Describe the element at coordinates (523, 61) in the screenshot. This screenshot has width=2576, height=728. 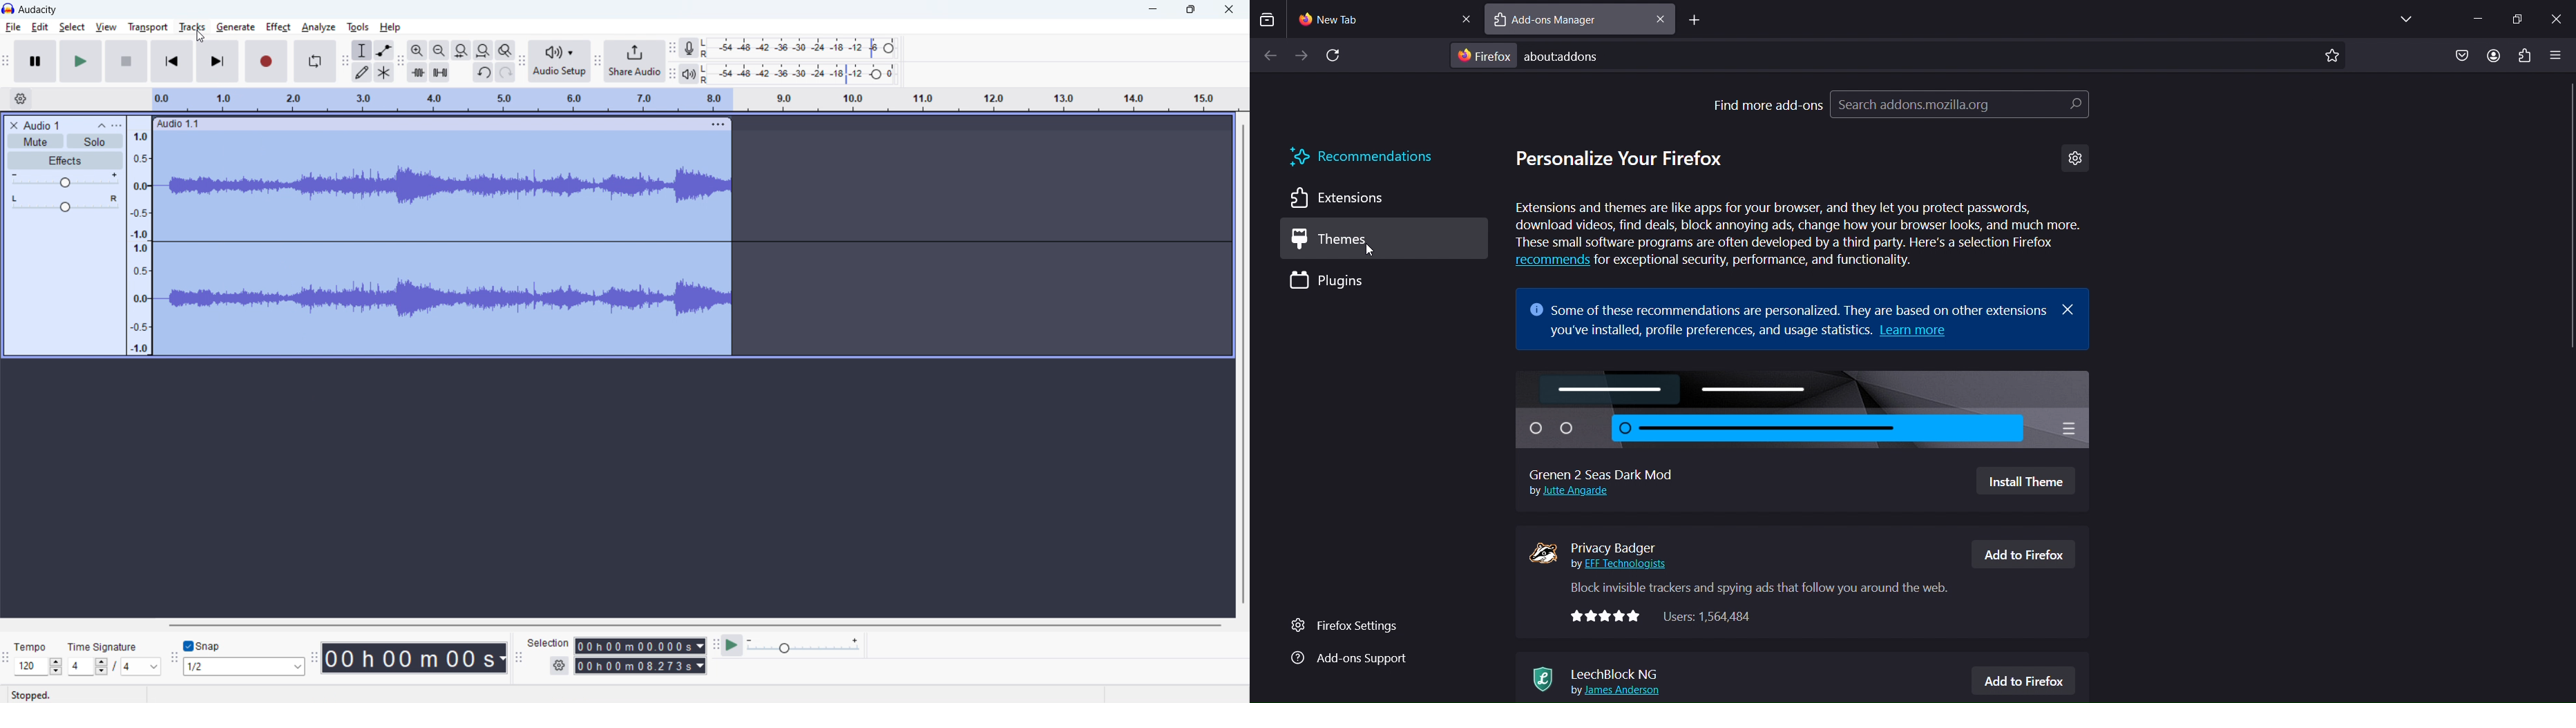
I see `audio setup toolbar` at that location.